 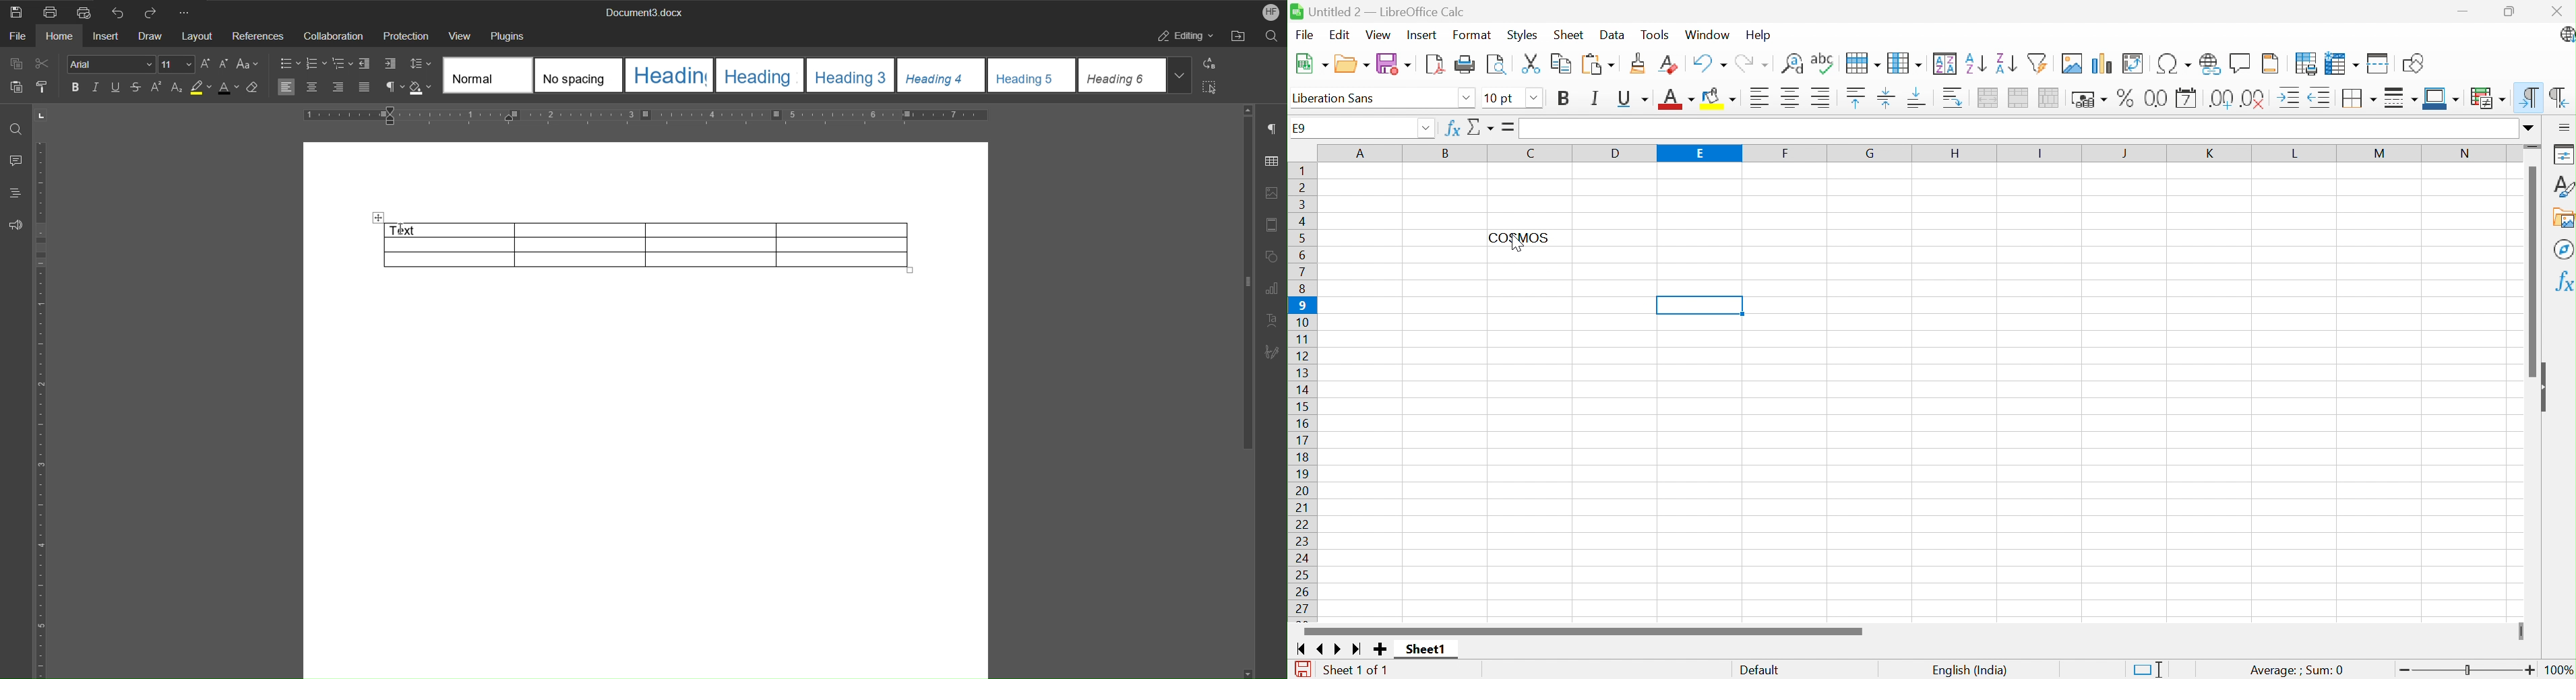 I want to click on Select function, so click(x=1481, y=129).